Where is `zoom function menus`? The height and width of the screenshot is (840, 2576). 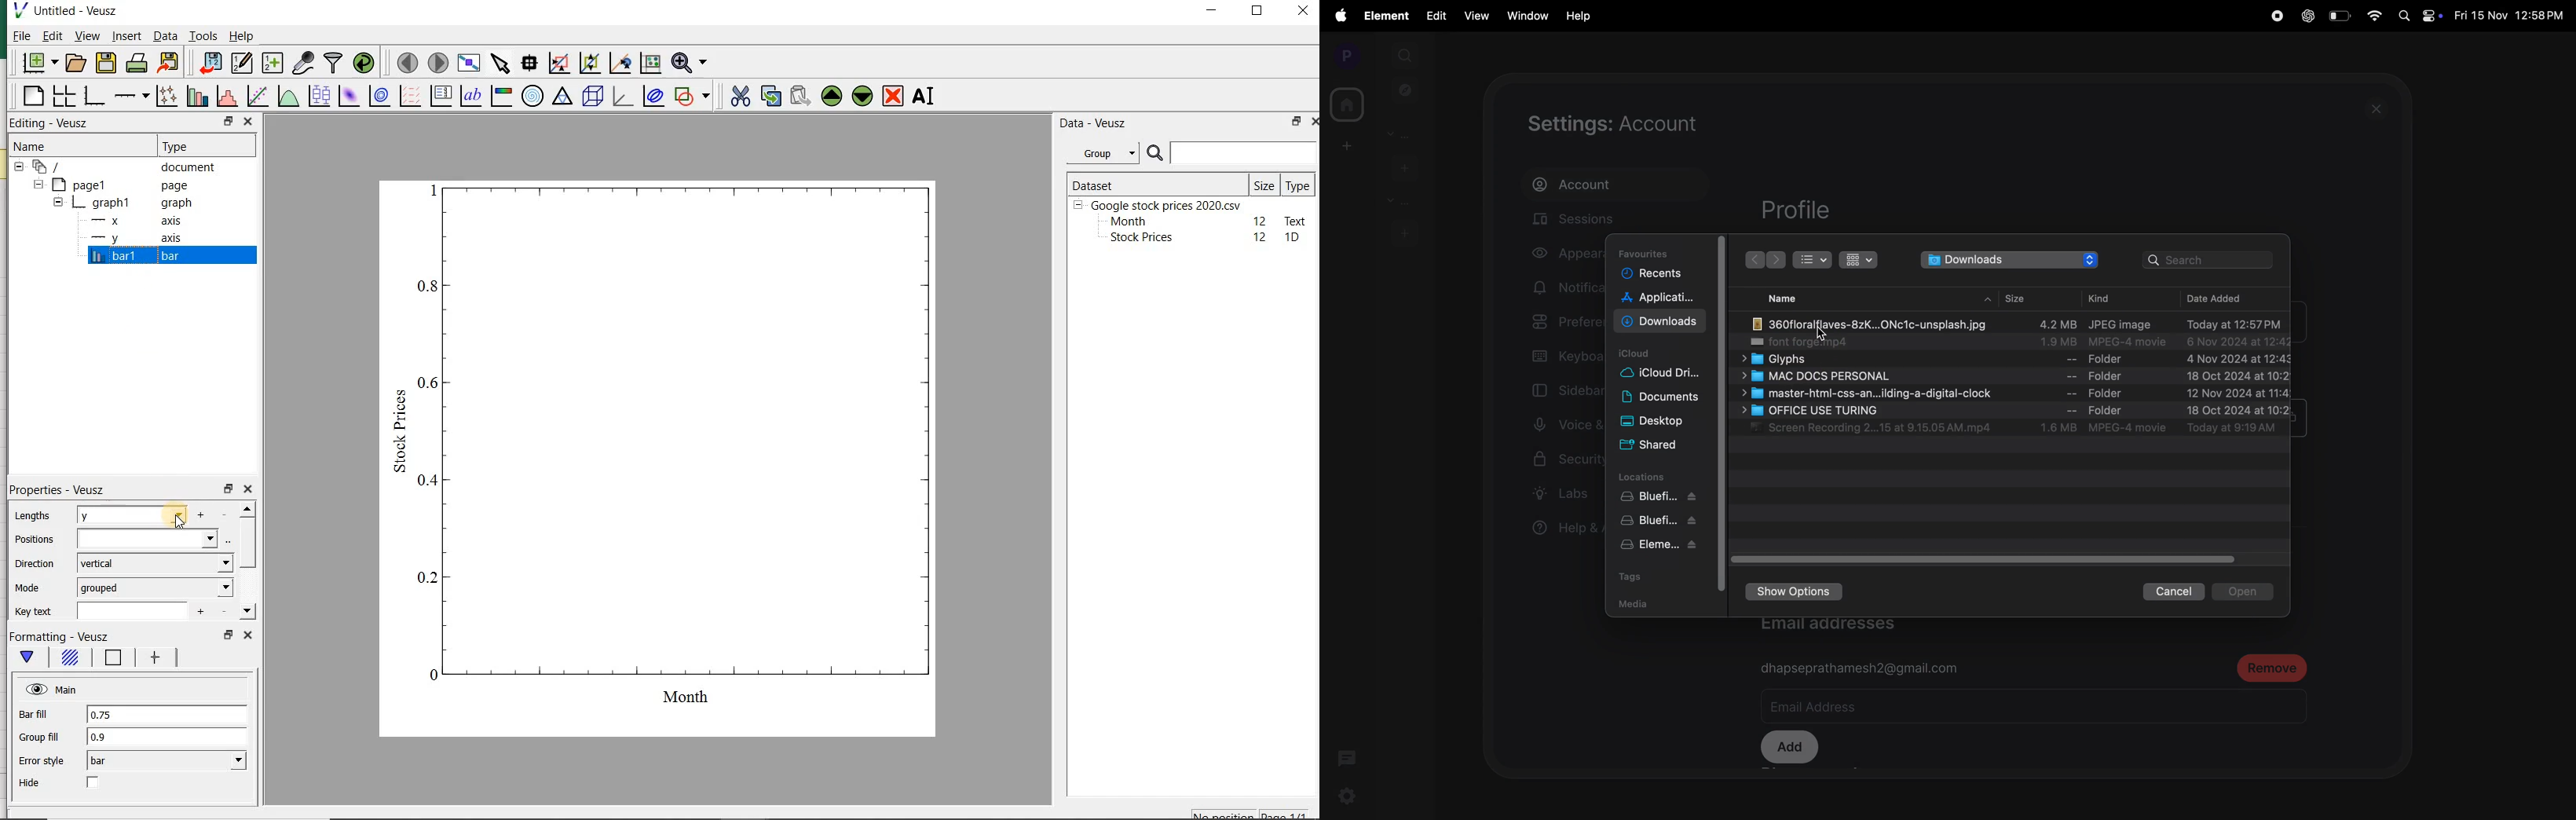
zoom function menus is located at coordinates (692, 64).